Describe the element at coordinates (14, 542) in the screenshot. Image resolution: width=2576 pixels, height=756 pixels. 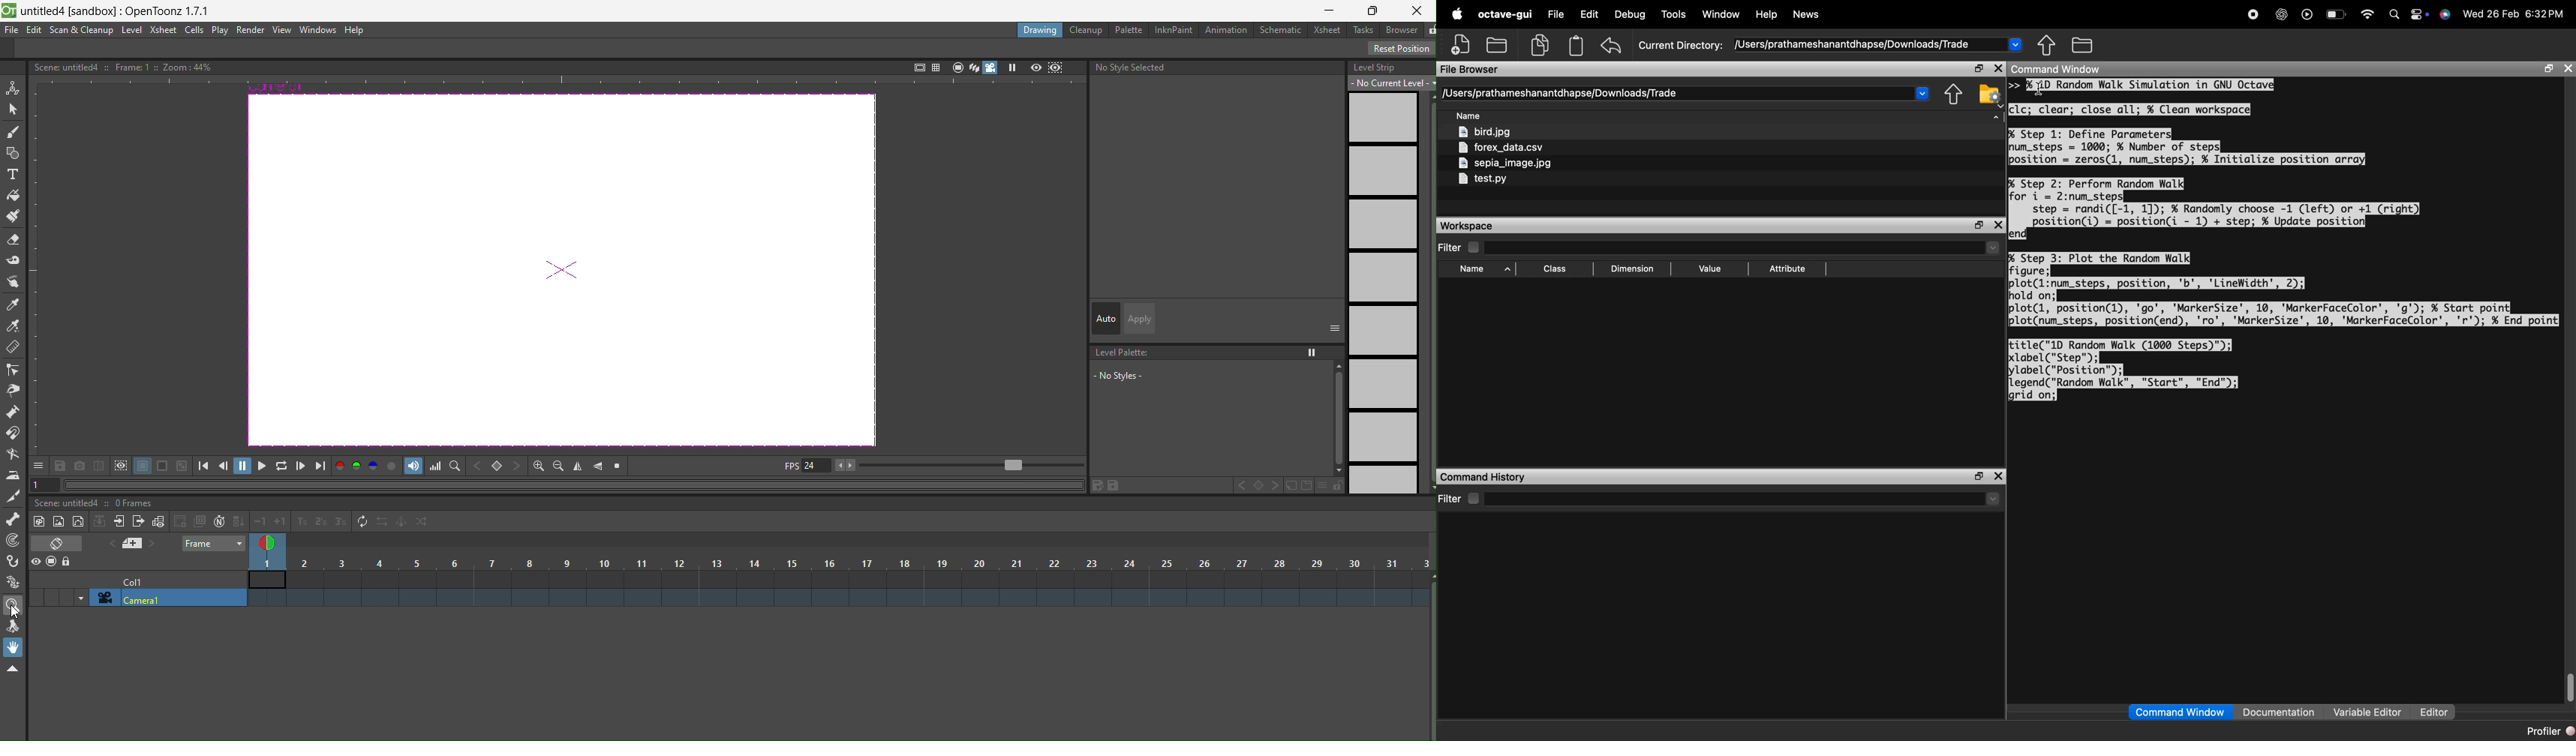
I see `tracker tool` at that location.